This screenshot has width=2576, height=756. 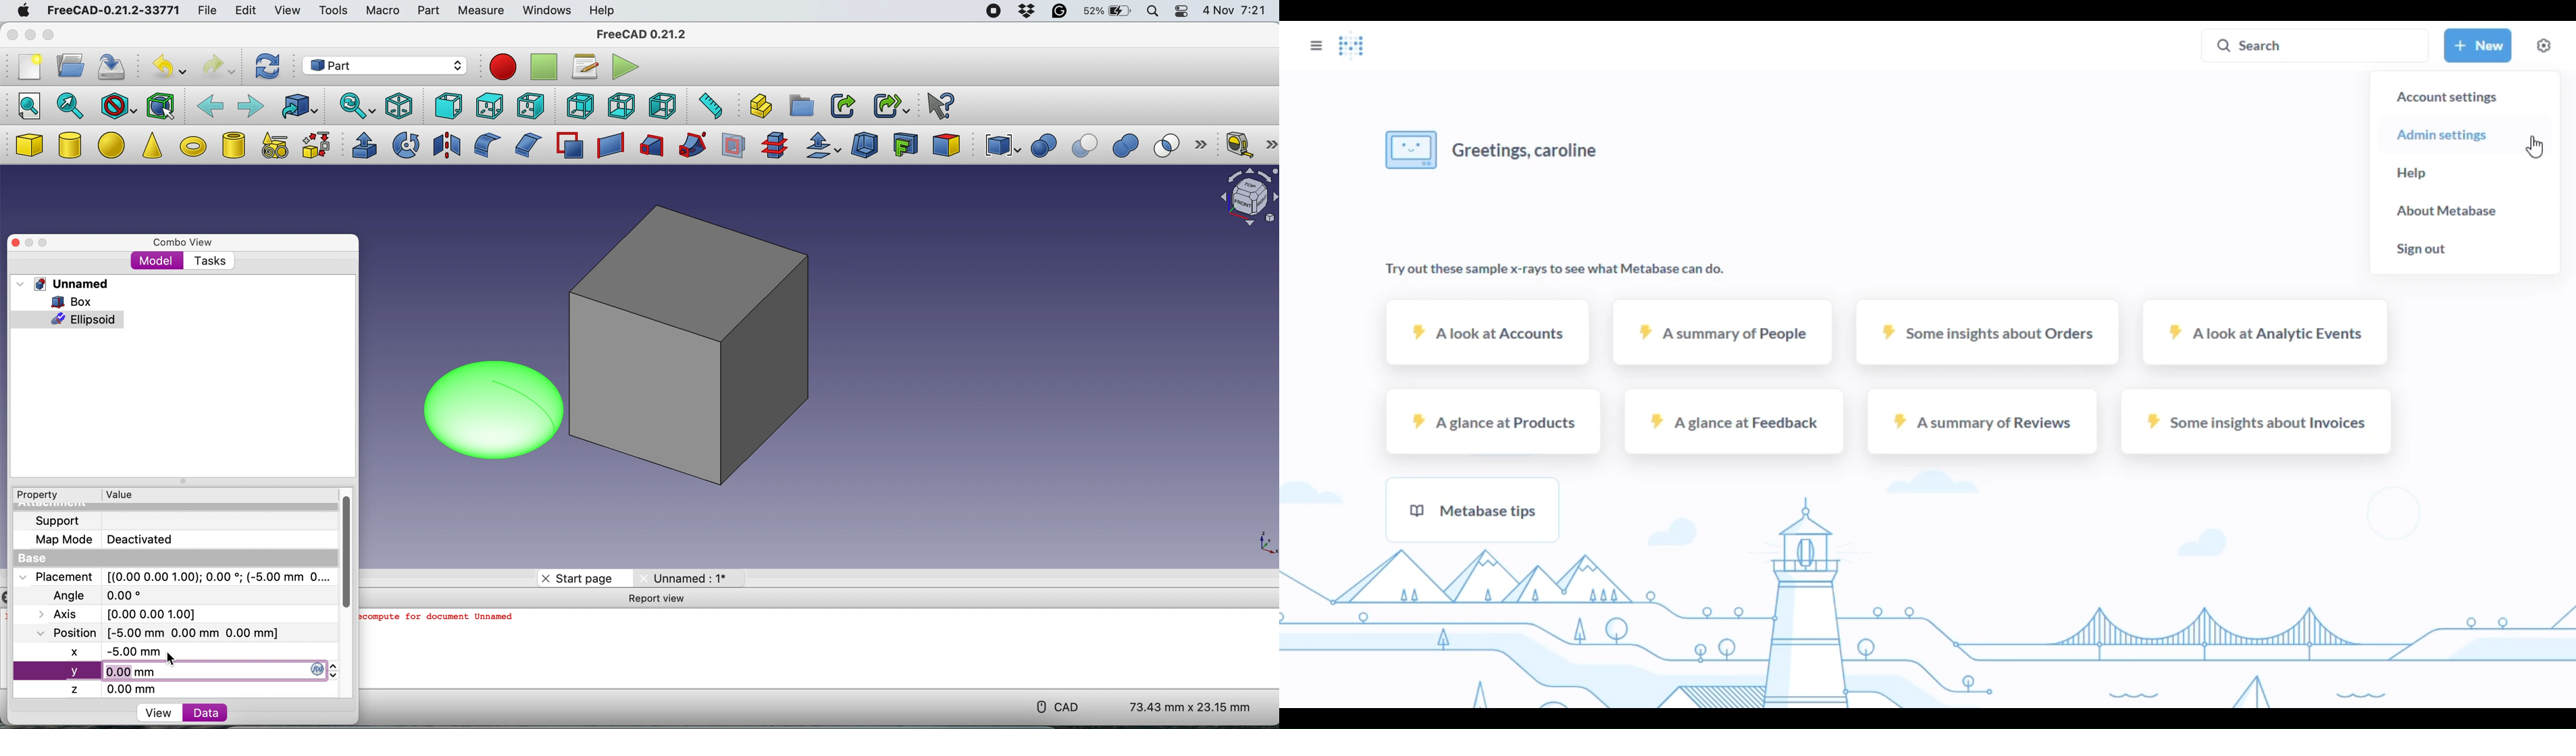 I want to click on fillet, so click(x=484, y=145).